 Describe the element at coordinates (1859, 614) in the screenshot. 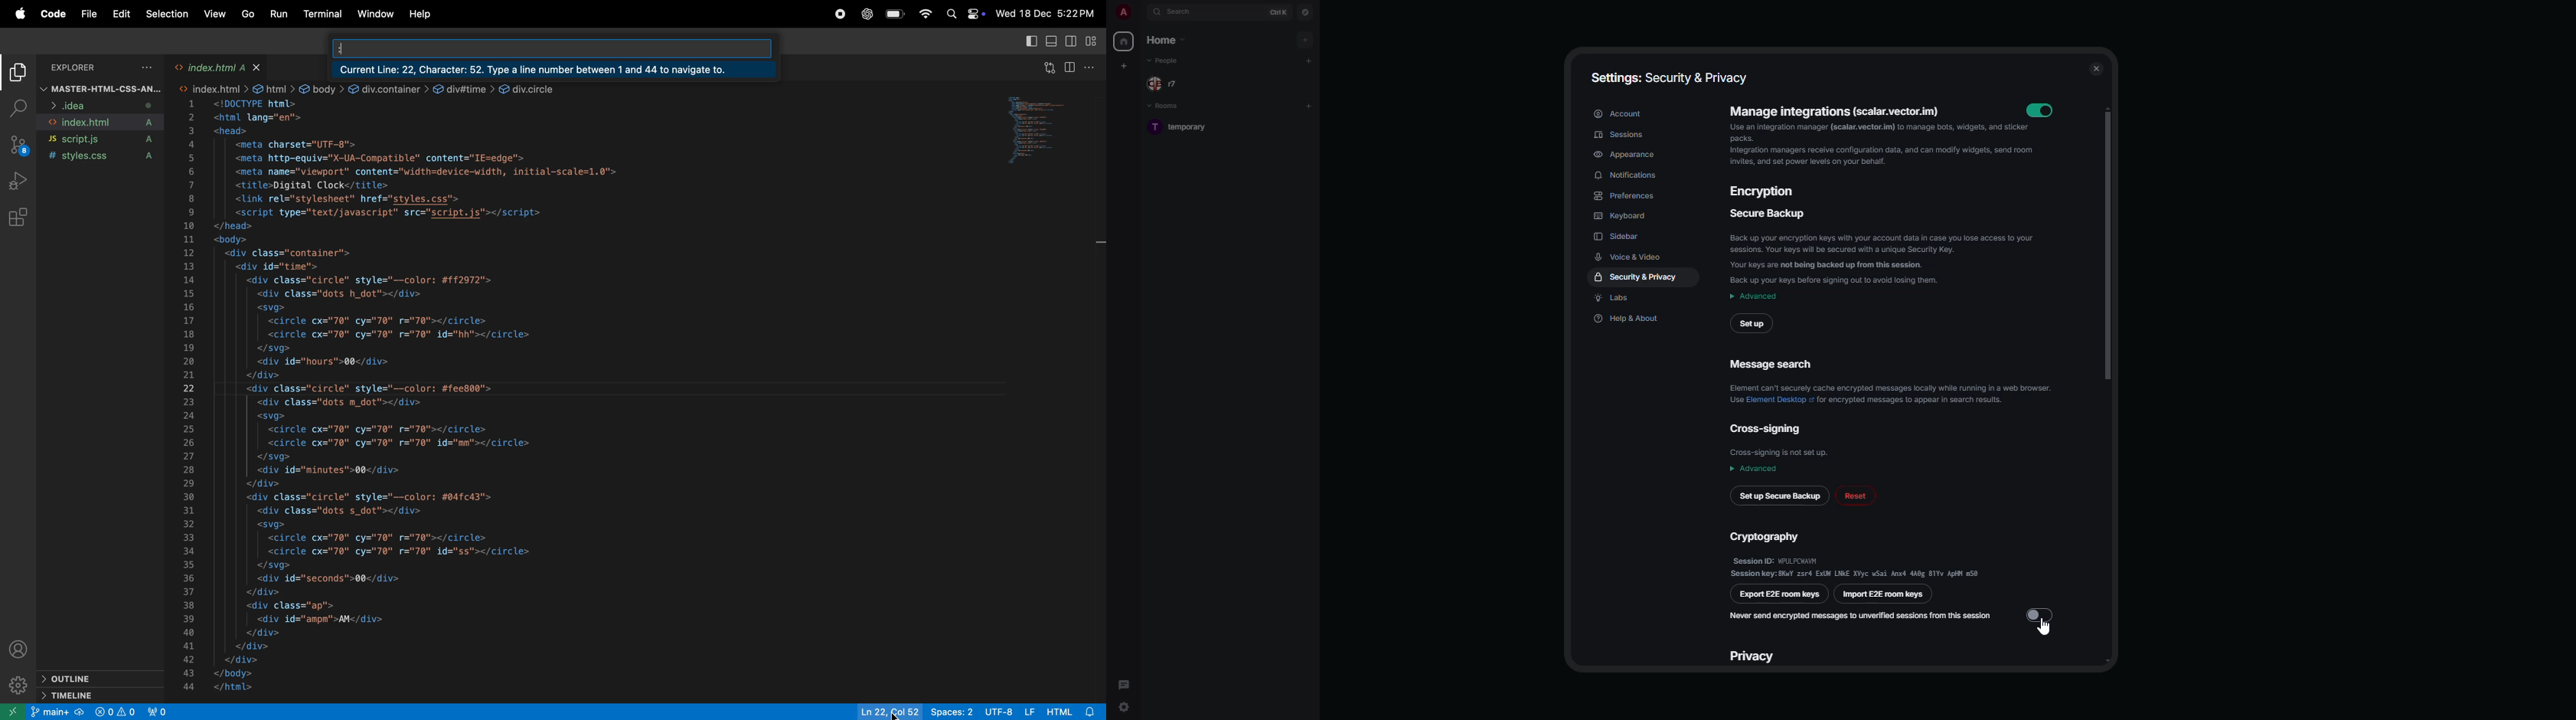

I see `never send encrypted messages` at that location.